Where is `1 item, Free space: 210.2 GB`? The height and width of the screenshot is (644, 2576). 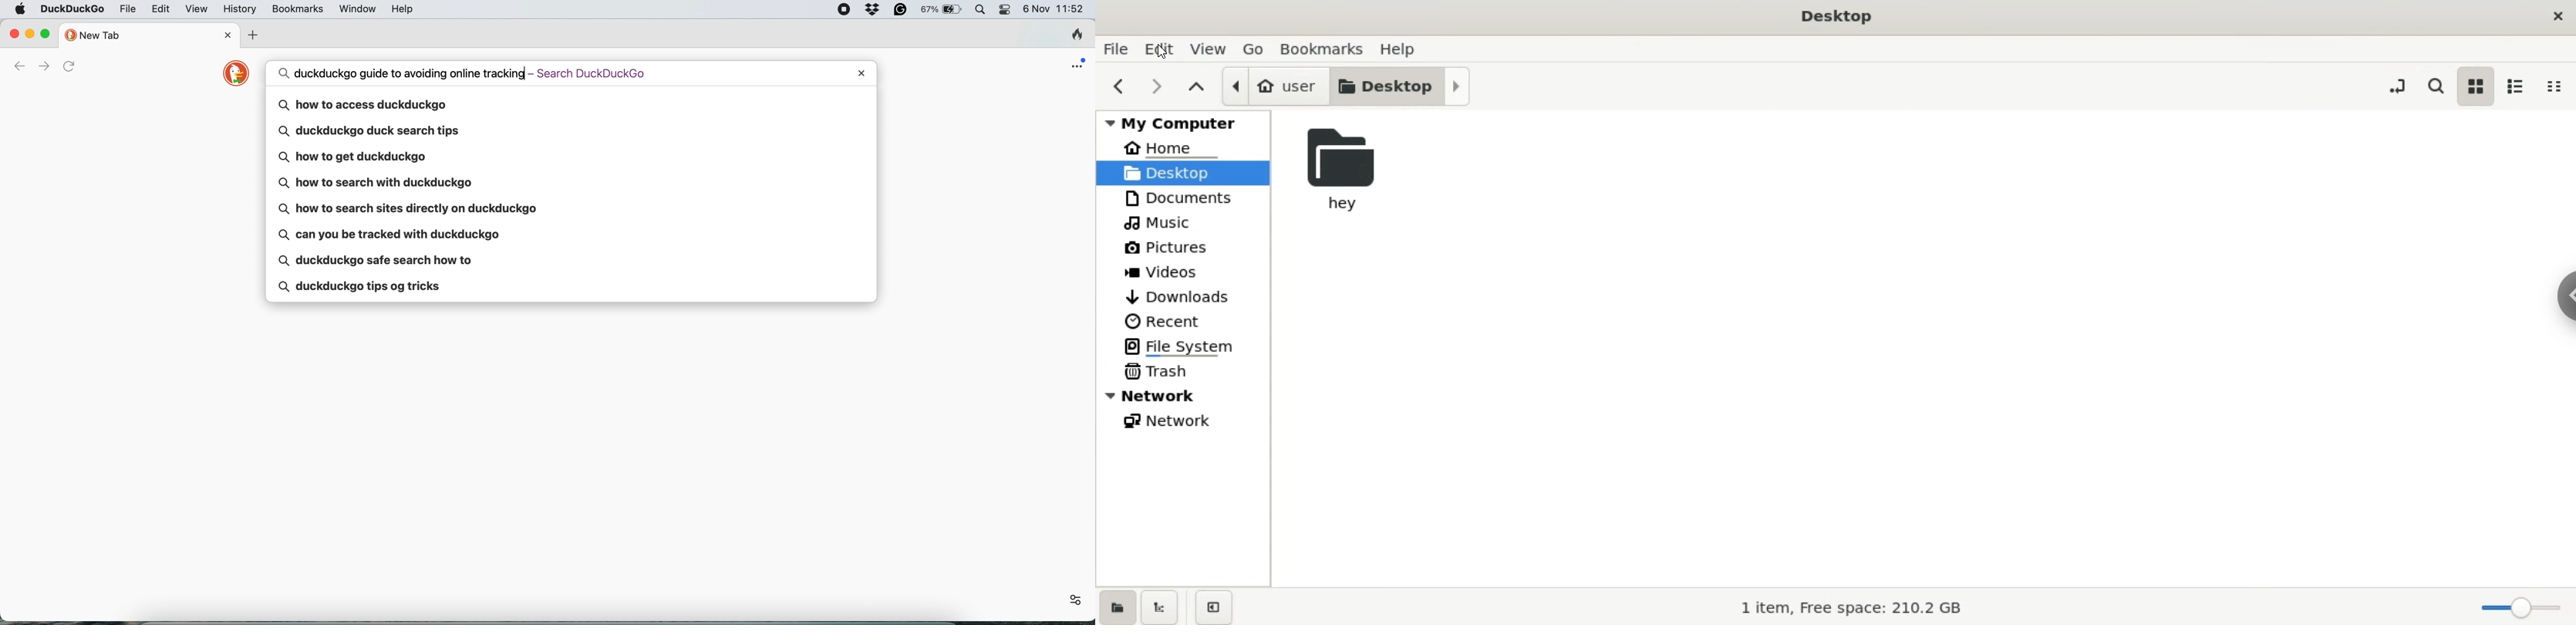
1 item, Free space: 210.2 GB is located at coordinates (1842, 604).